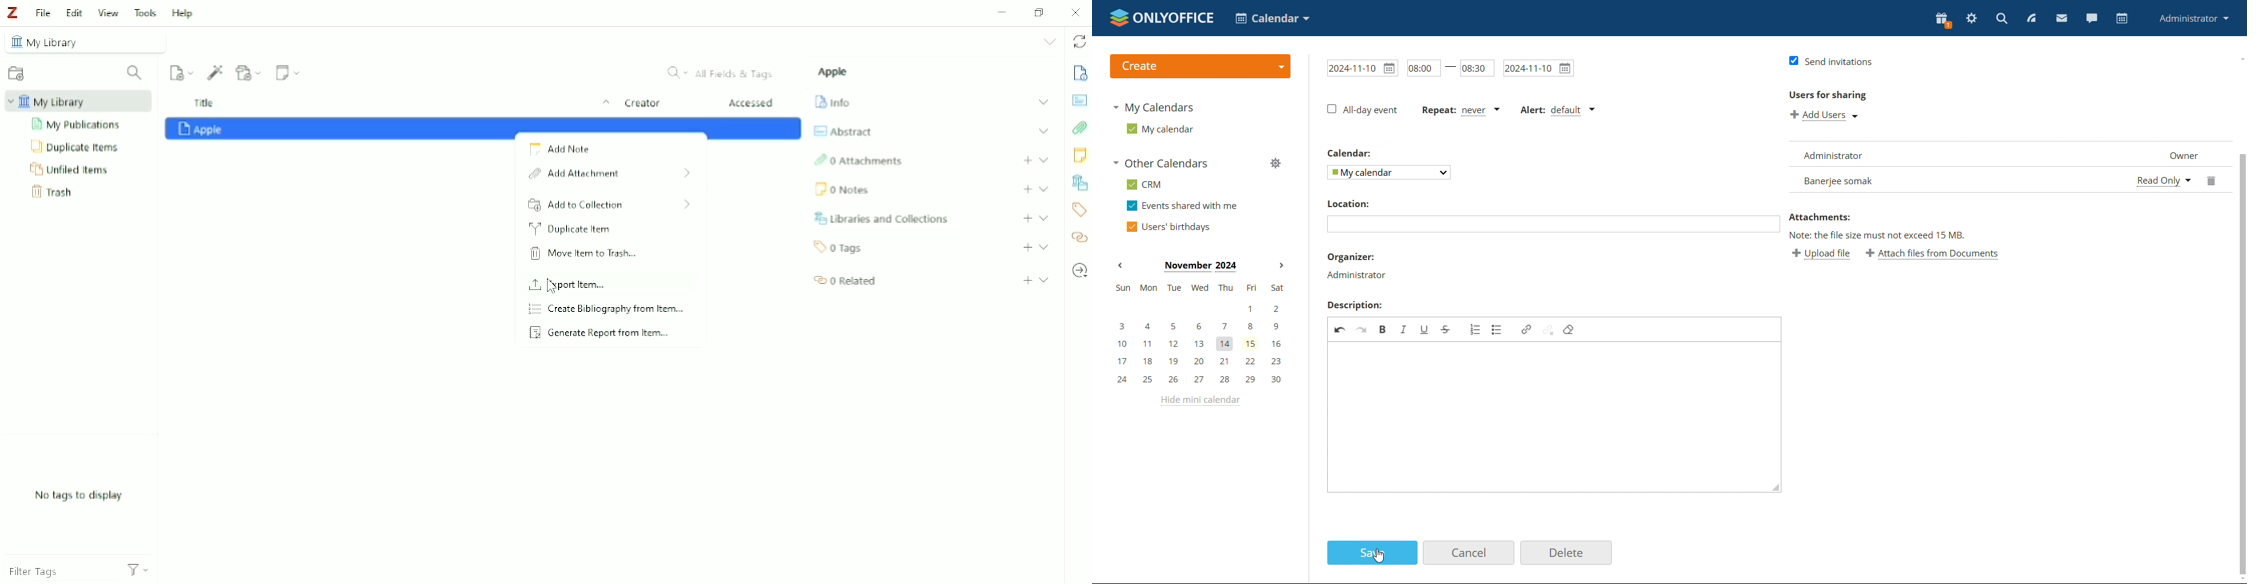 The image size is (2268, 588). I want to click on New Item, so click(182, 72).